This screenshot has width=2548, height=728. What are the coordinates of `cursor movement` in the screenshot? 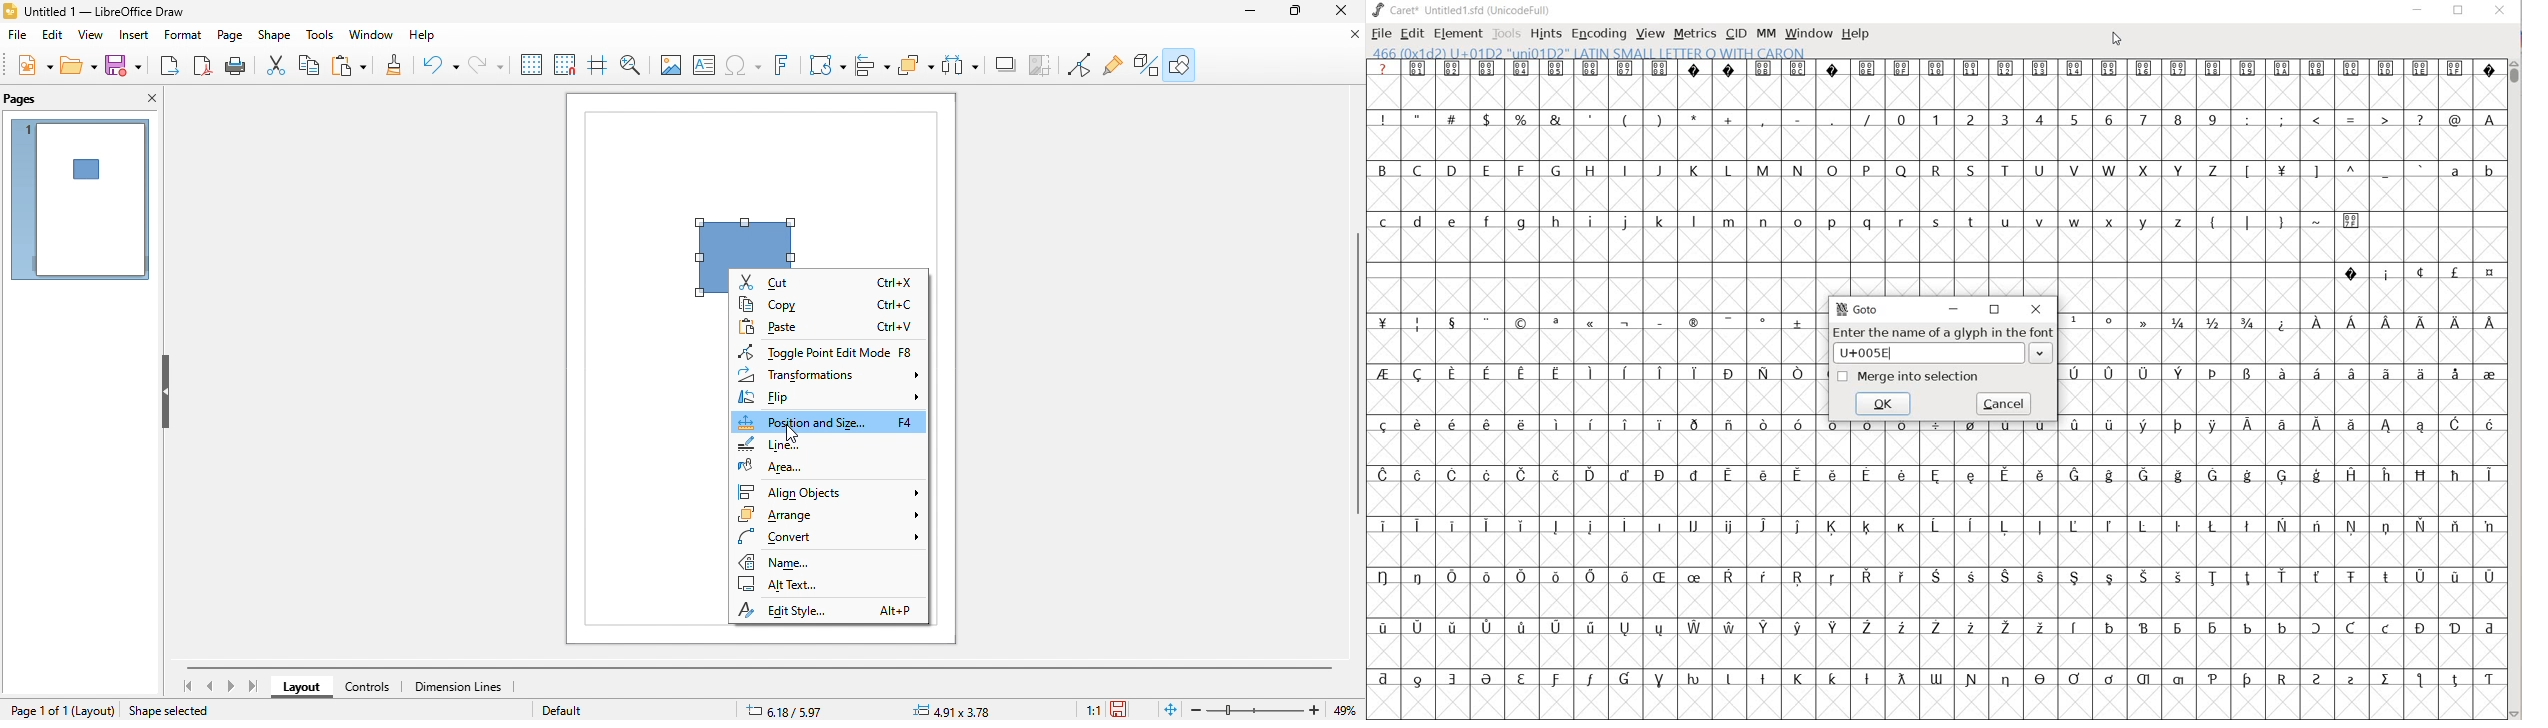 It's located at (788, 437).